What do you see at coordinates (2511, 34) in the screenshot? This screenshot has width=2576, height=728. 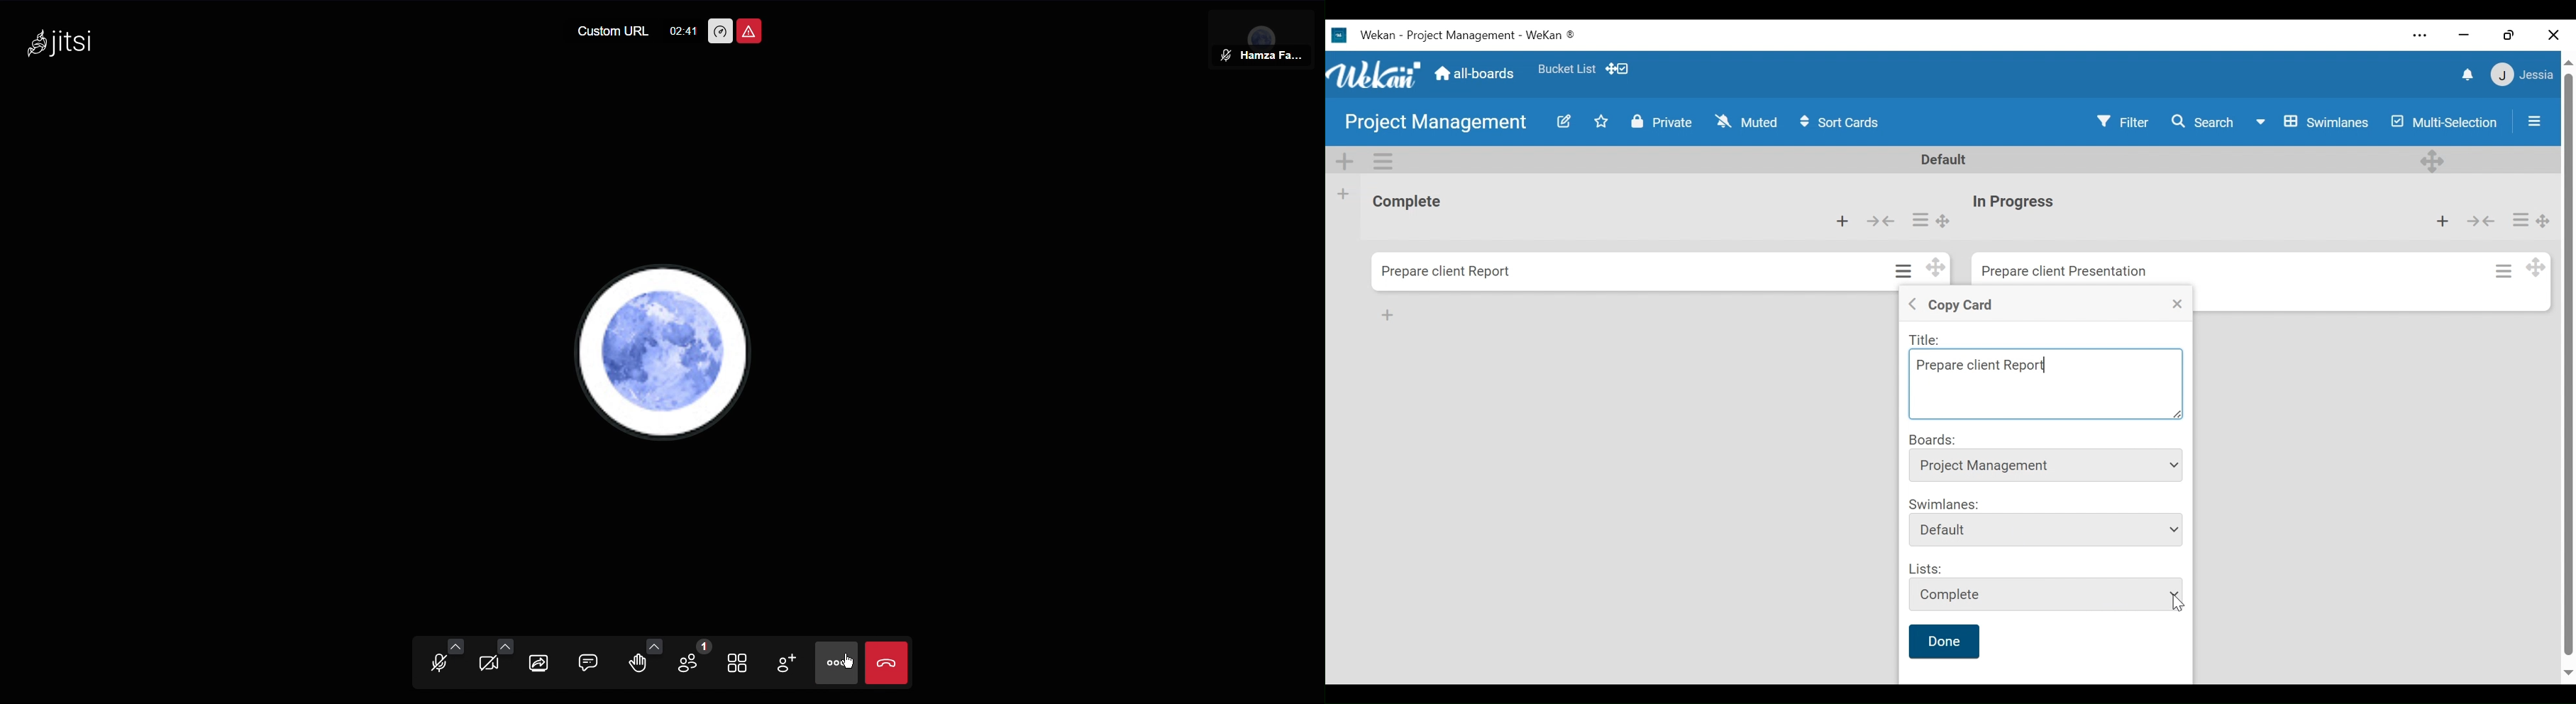 I see `Restore` at bounding box center [2511, 34].